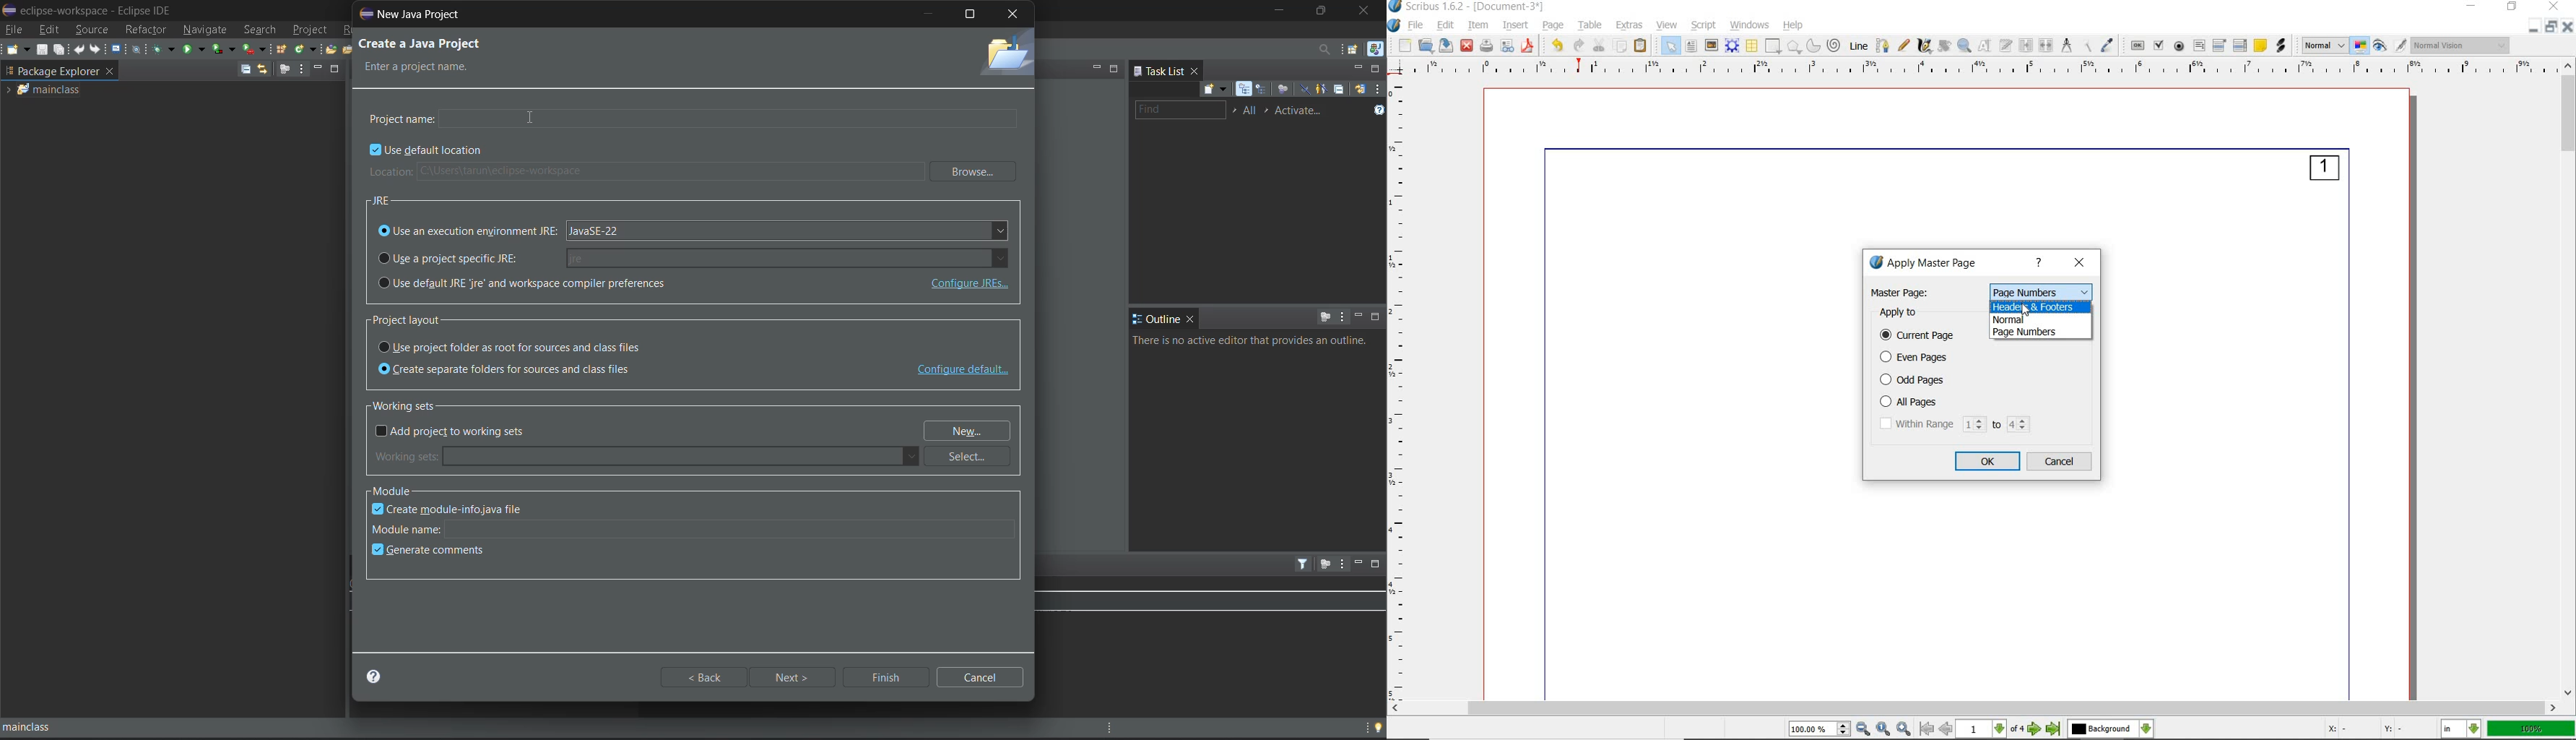 The width and height of the screenshot is (2576, 756). What do you see at coordinates (311, 31) in the screenshot?
I see `project` at bounding box center [311, 31].